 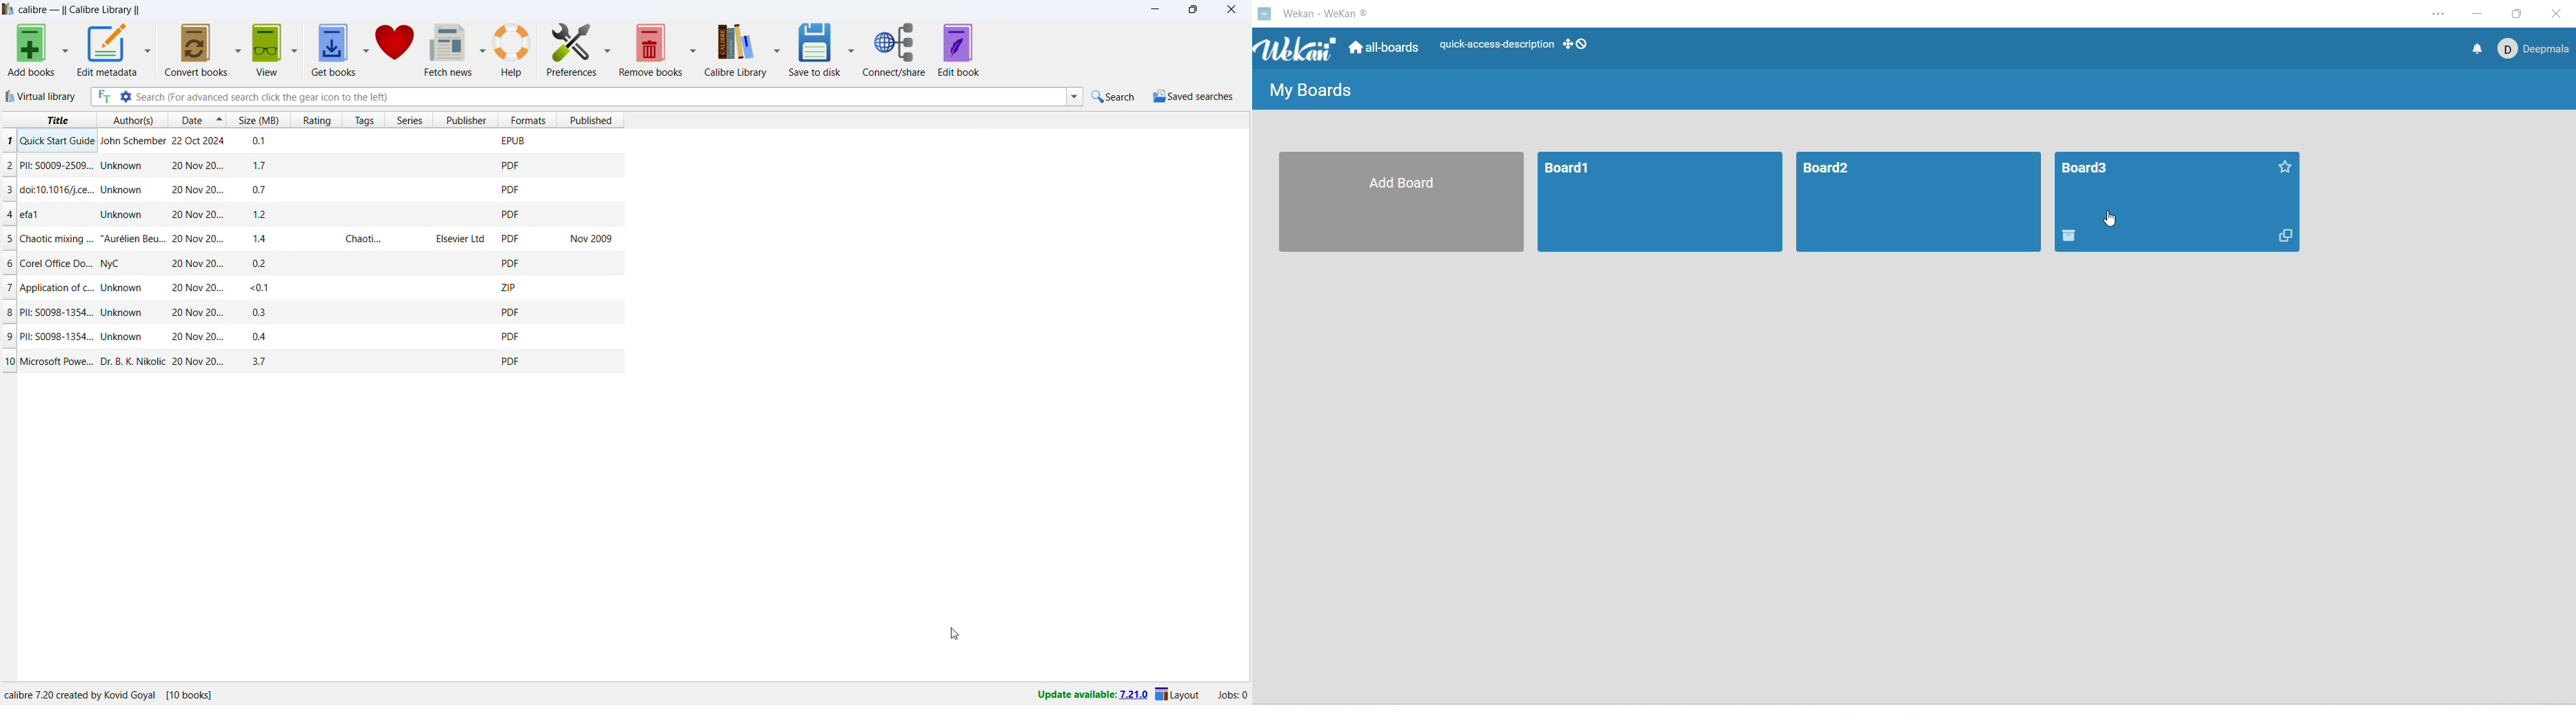 What do you see at coordinates (1330, 14) in the screenshot?
I see `wekan-wekan` at bounding box center [1330, 14].